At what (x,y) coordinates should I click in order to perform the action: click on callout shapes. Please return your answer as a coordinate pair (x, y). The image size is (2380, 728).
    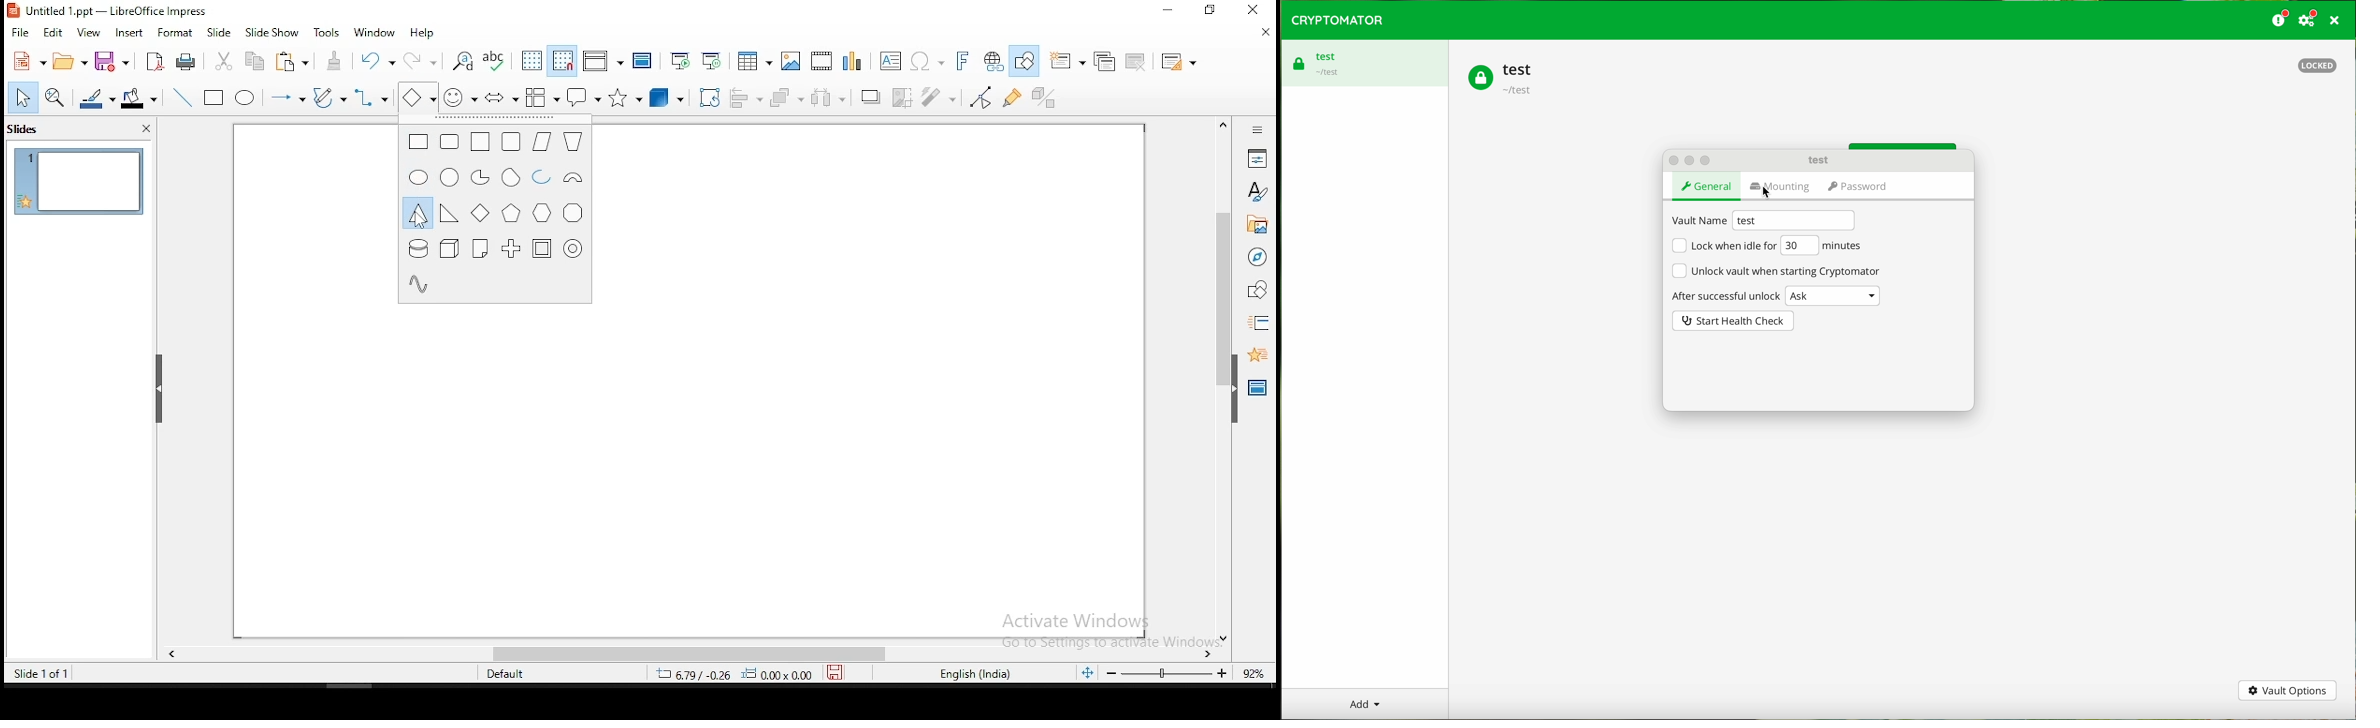
    Looking at the image, I should click on (582, 98).